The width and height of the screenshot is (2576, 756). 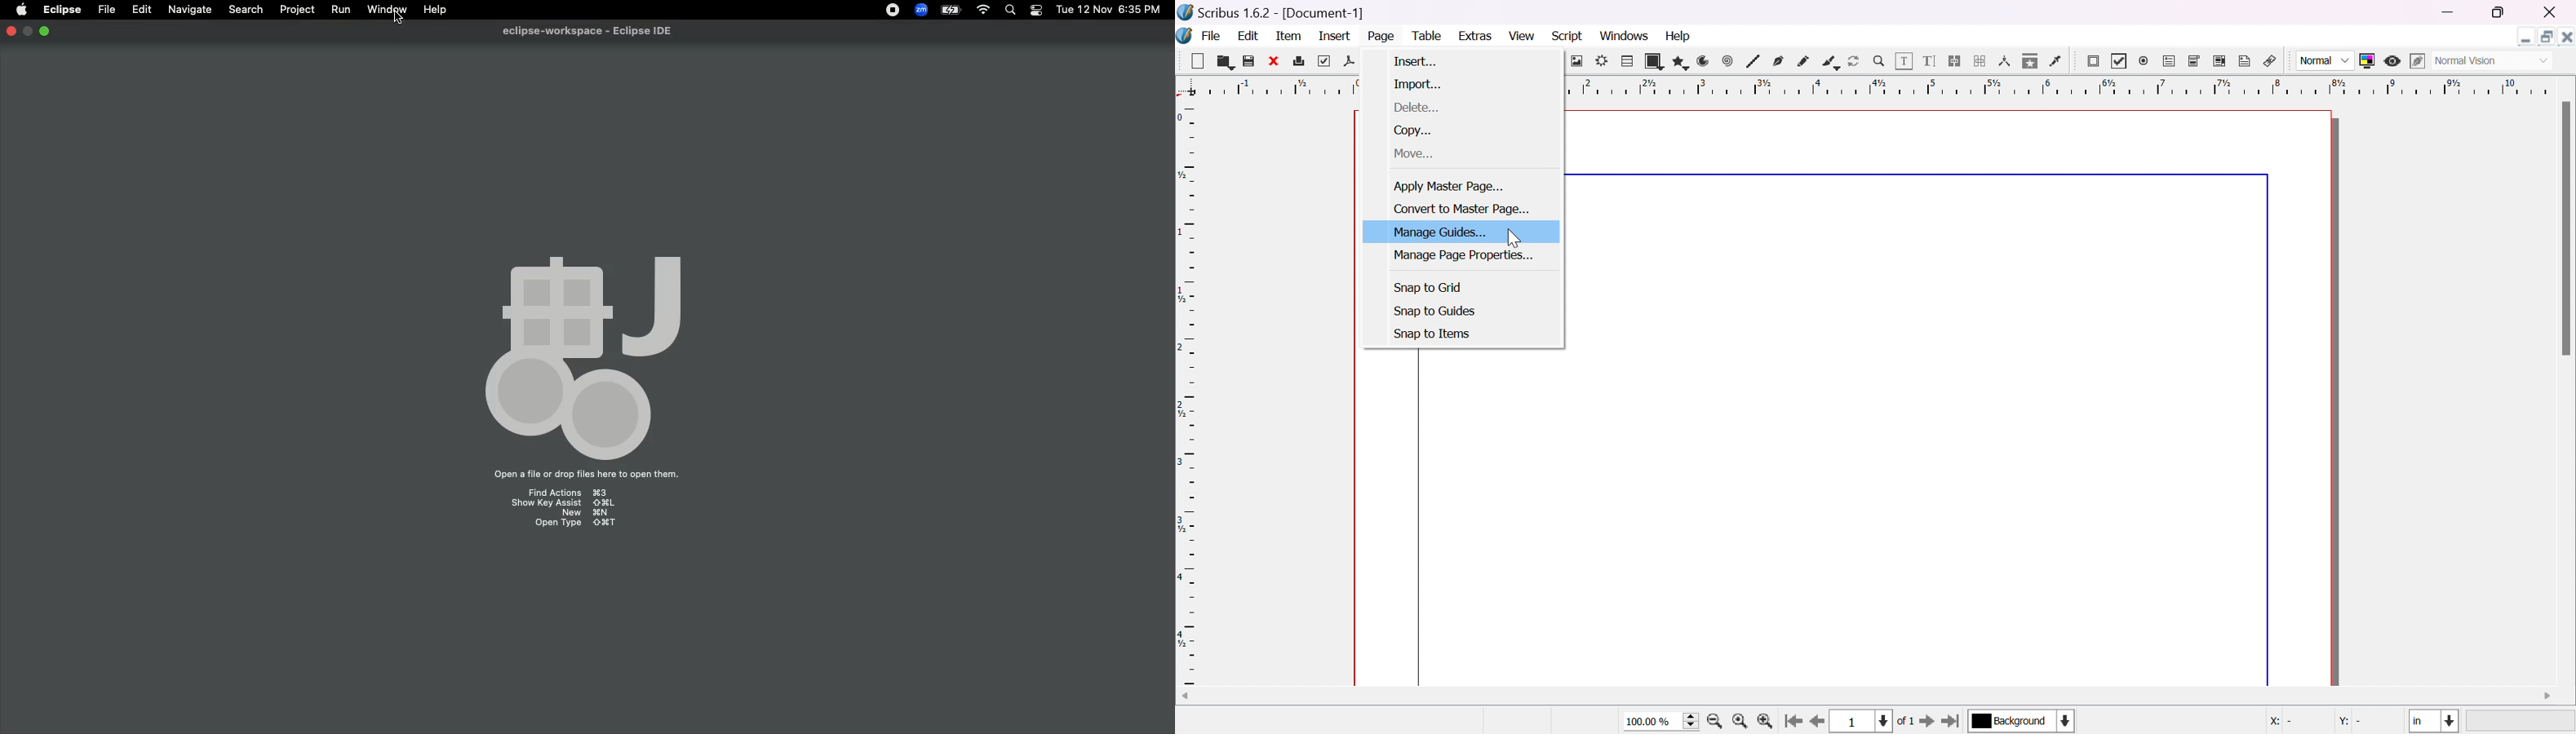 What do you see at coordinates (2195, 62) in the screenshot?
I see `PDF combo box` at bounding box center [2195, 62].